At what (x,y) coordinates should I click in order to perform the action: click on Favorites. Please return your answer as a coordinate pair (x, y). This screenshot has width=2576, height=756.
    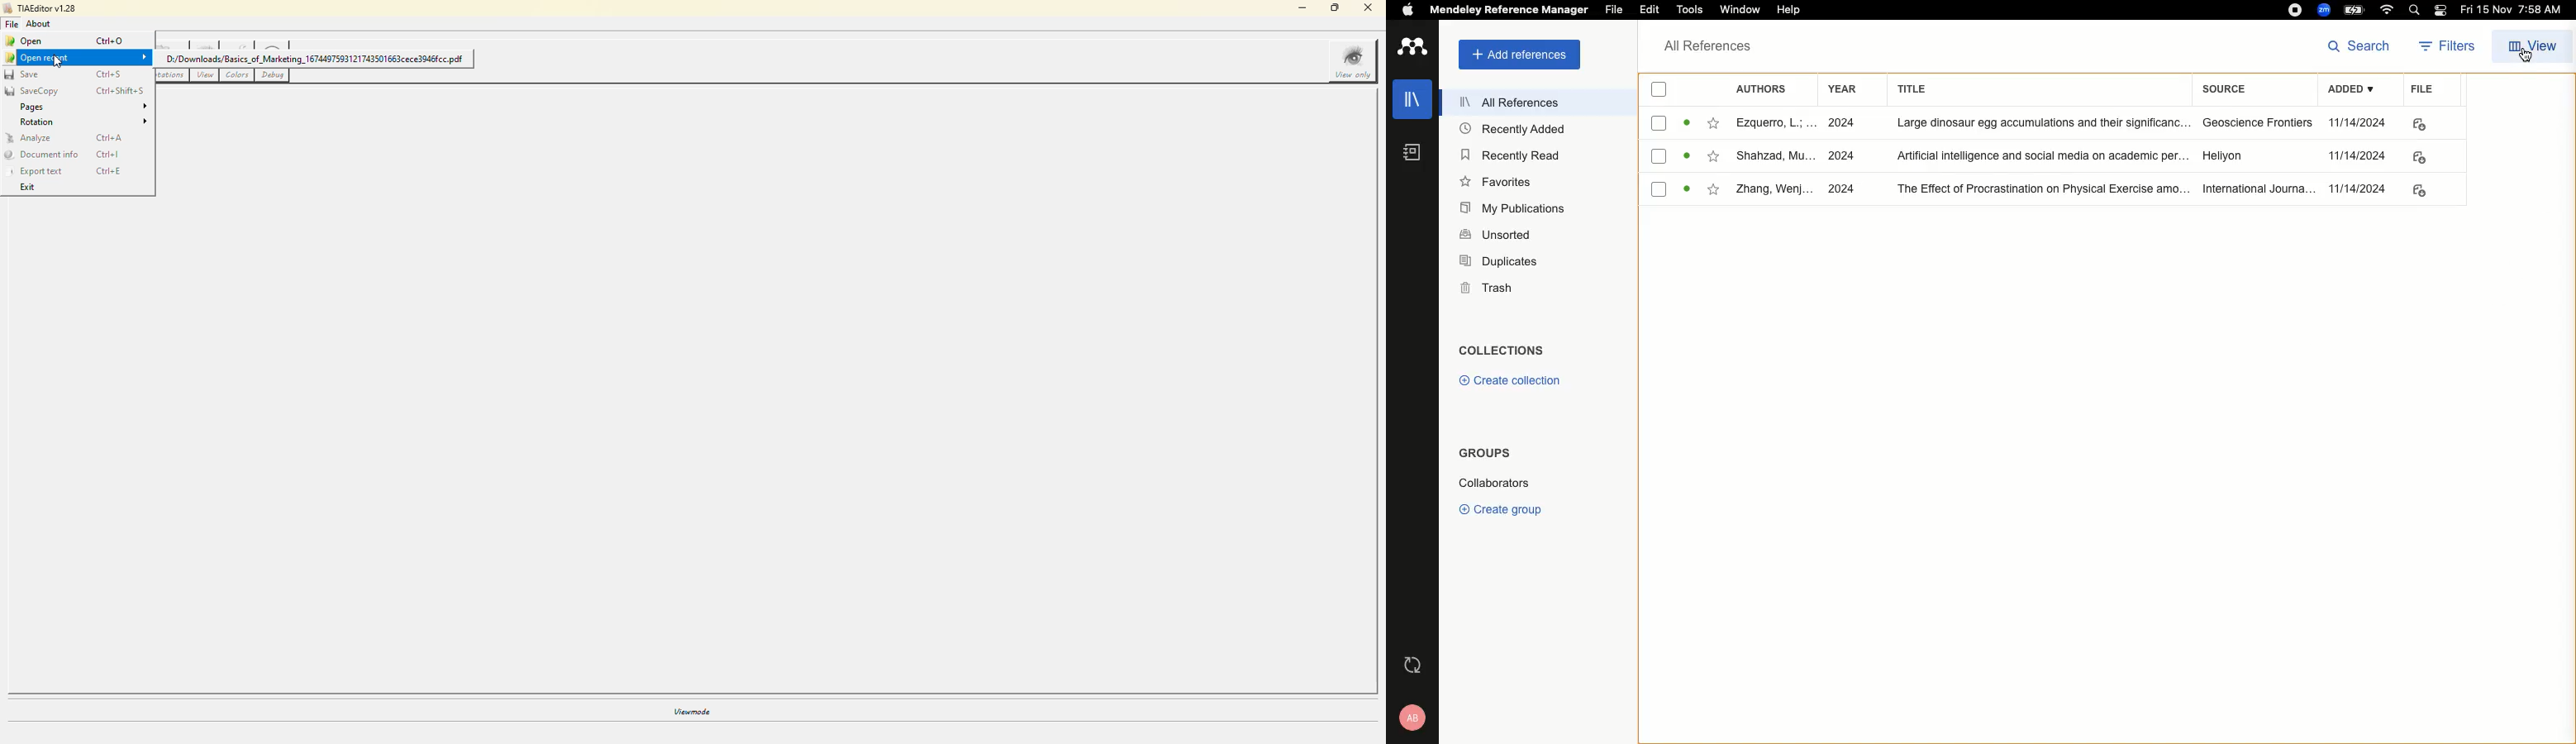
    Looking at the image, I should click on (1715, 157).